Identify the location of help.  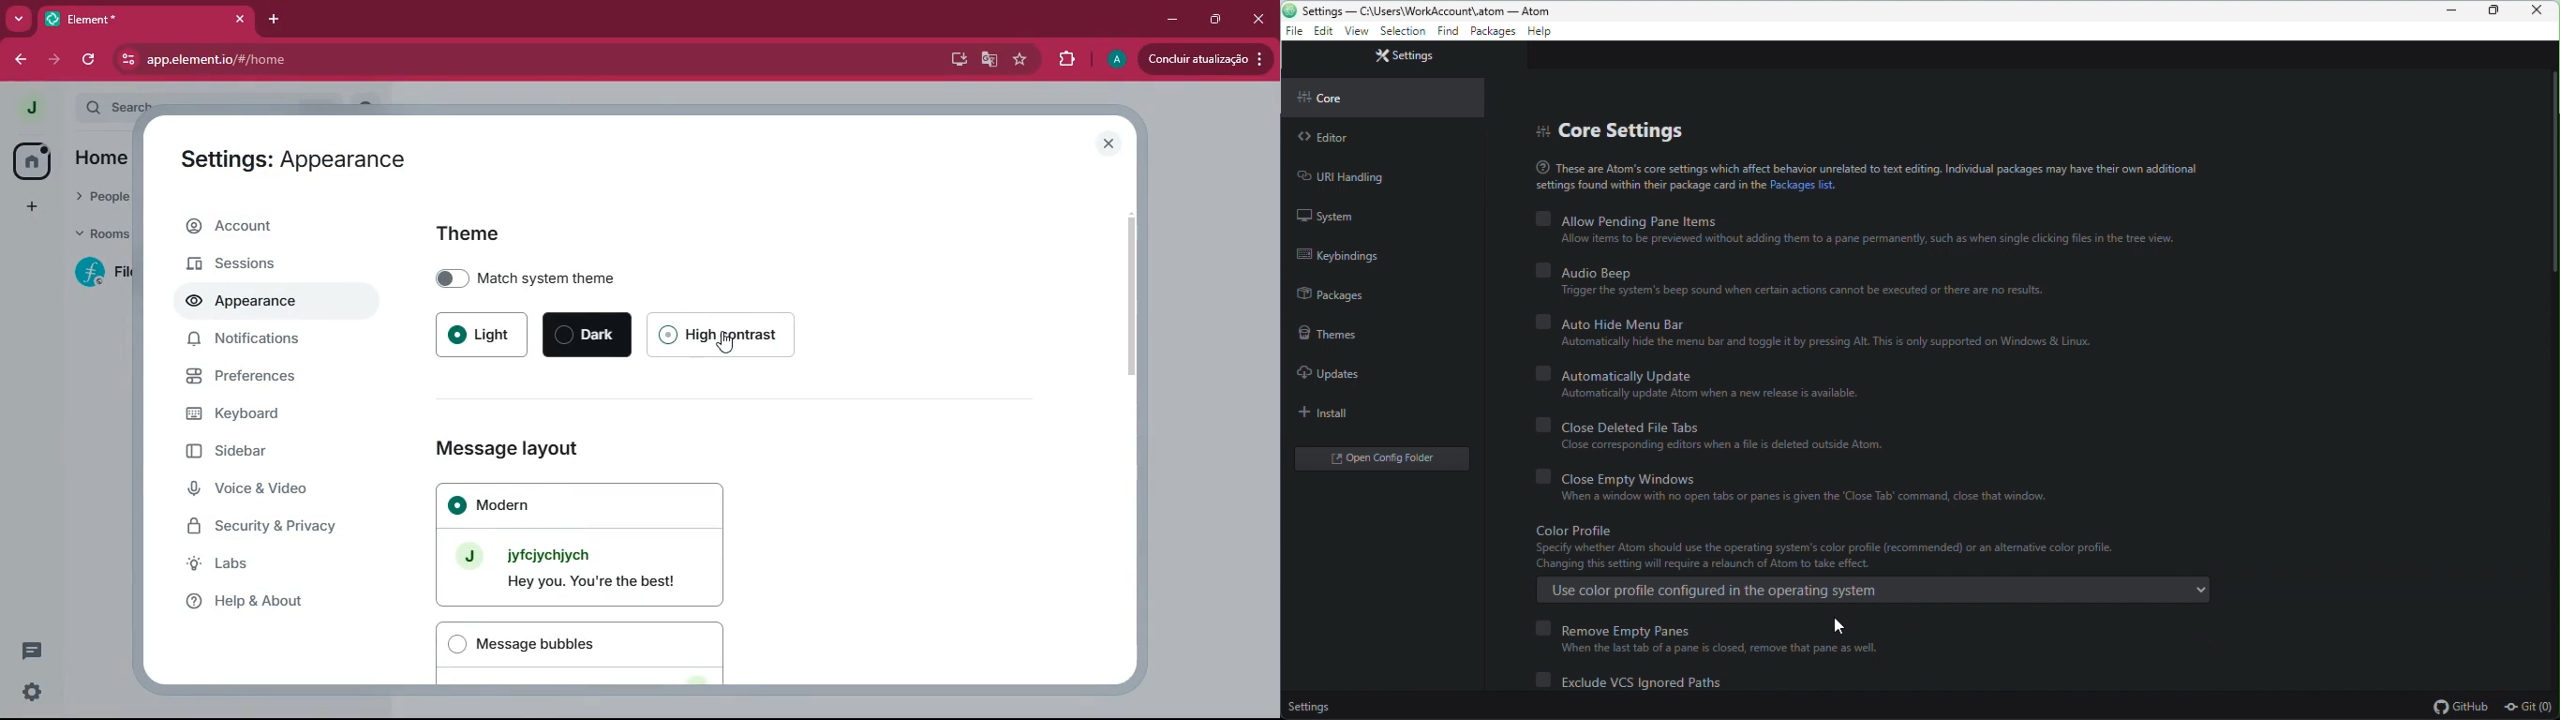
(1541, 33).